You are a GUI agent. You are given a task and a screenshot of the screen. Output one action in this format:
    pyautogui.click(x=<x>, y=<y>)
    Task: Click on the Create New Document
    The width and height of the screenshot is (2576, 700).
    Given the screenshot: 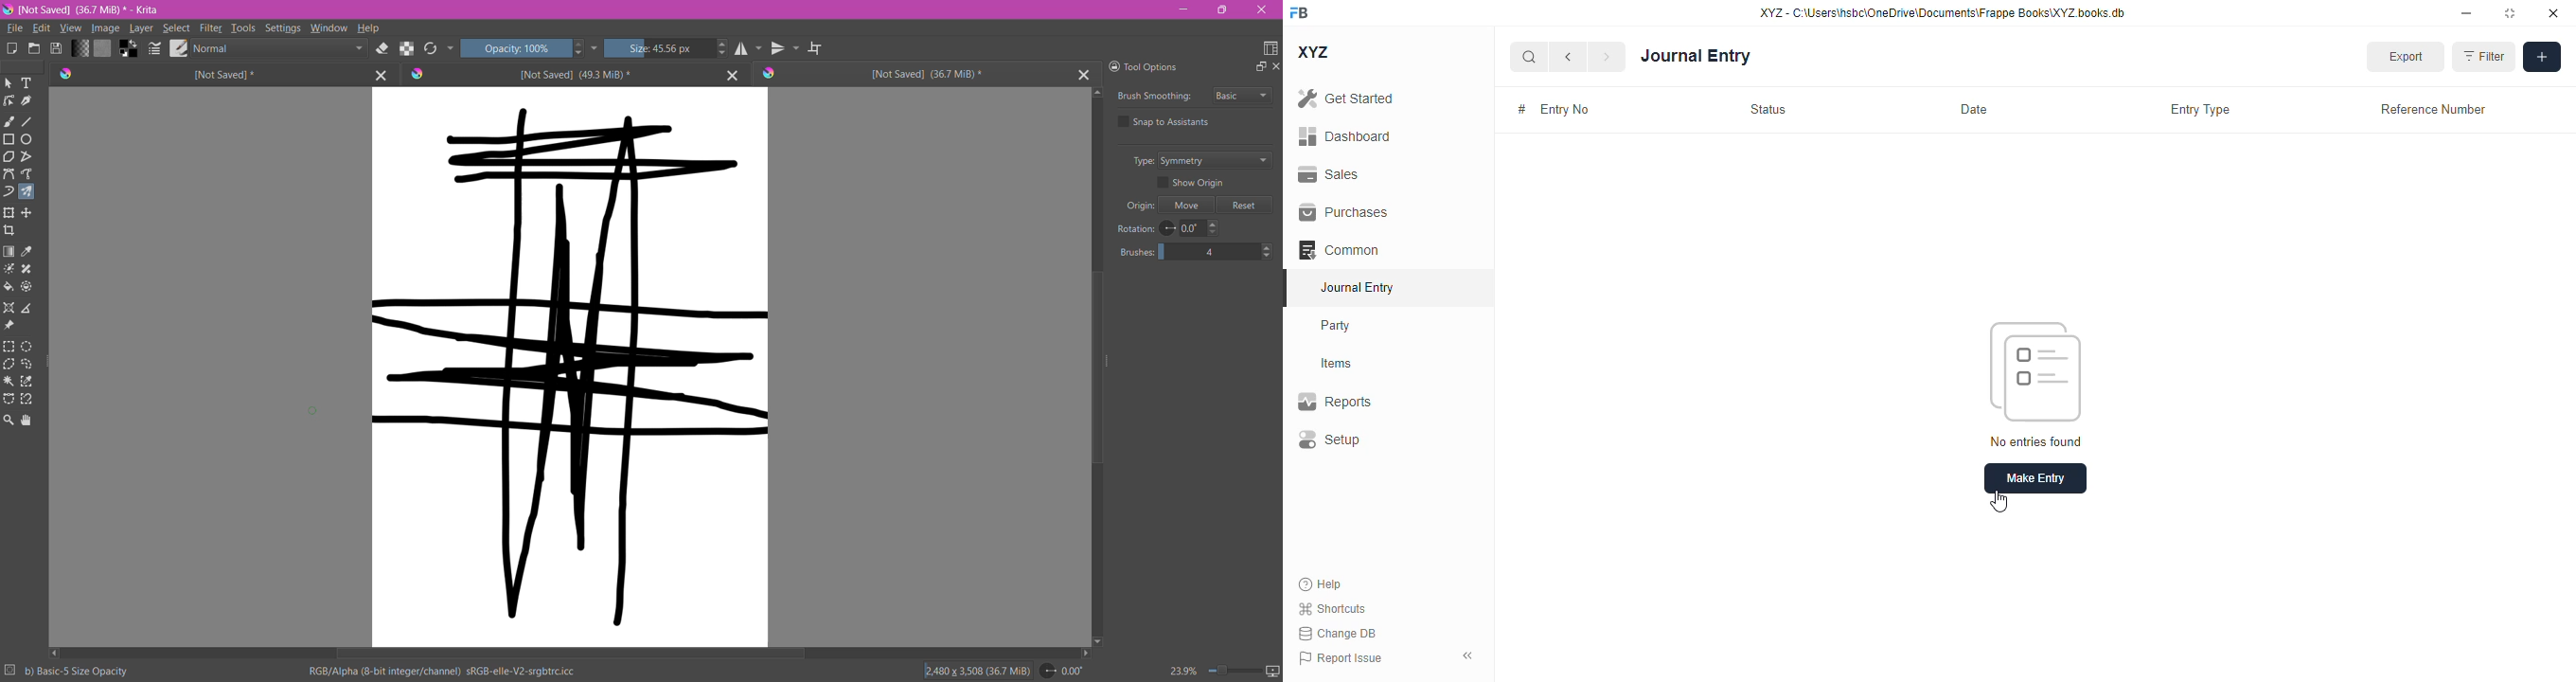 What is the action you would take?
    pyautogui.click(x=11, y=50)
    